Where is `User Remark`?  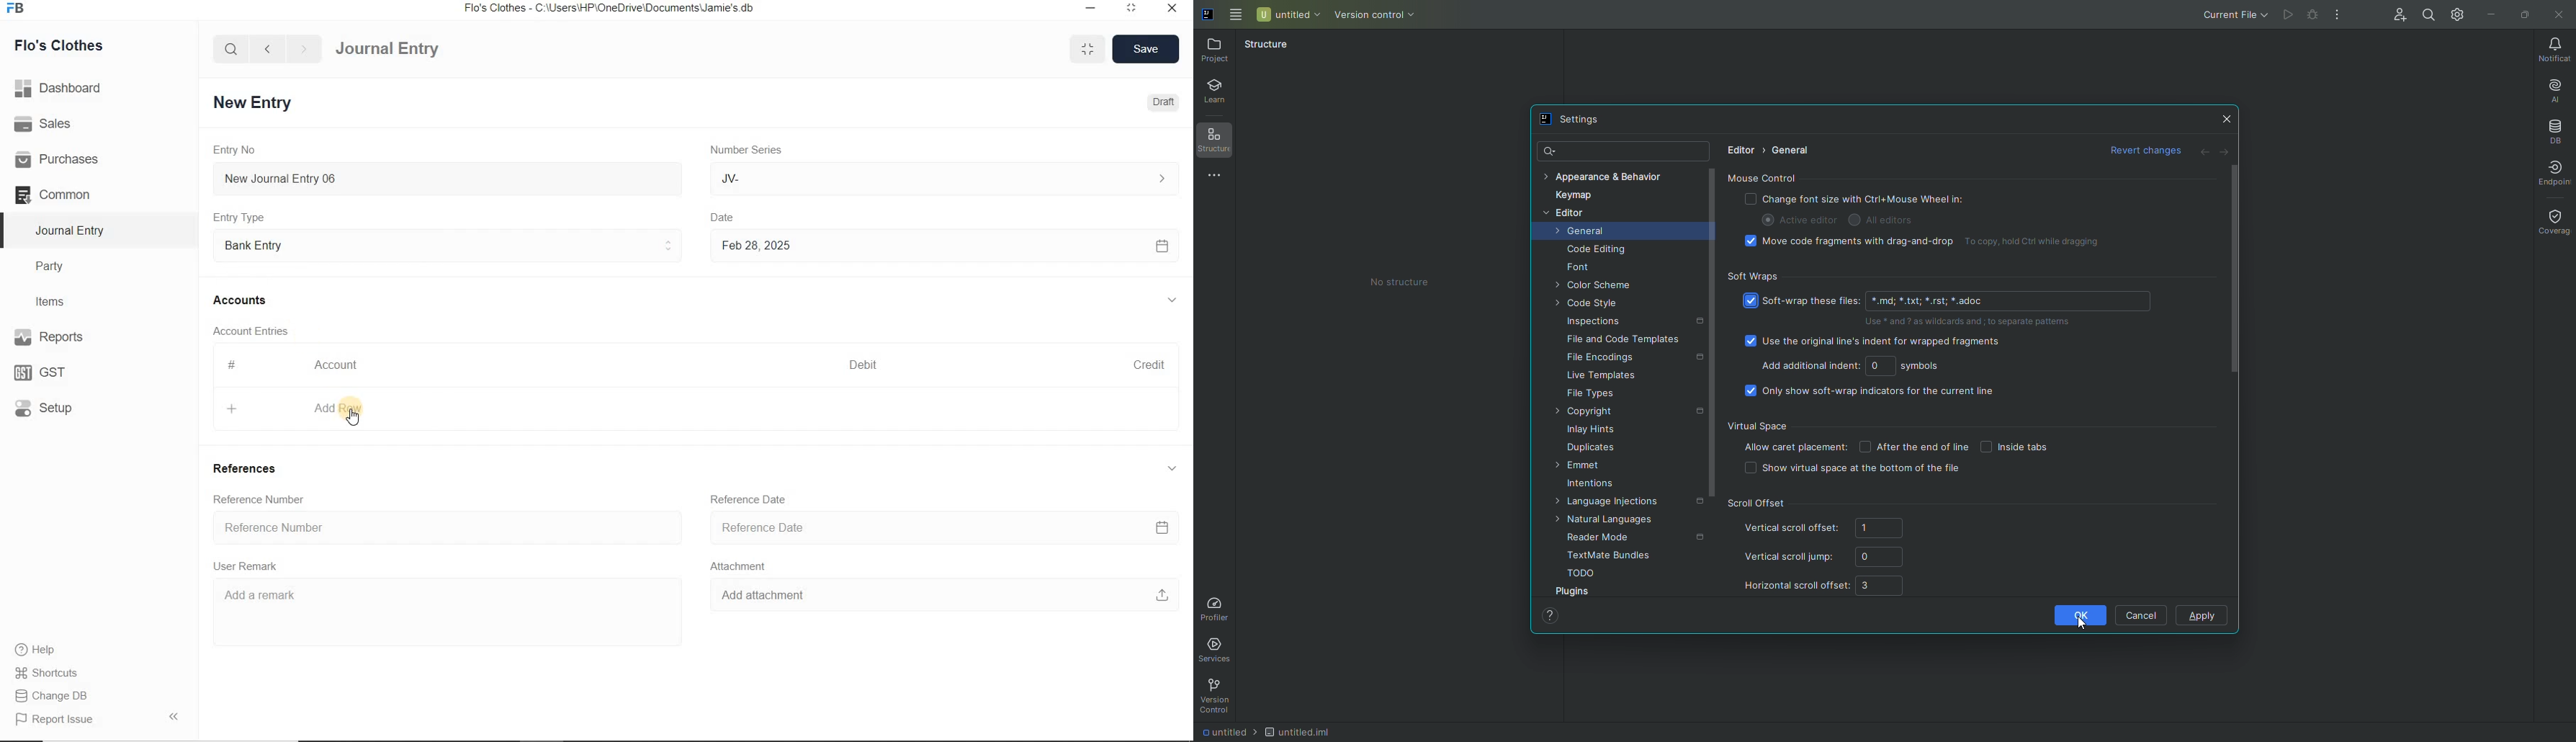 User Remark is located at coordinates (249, 566).